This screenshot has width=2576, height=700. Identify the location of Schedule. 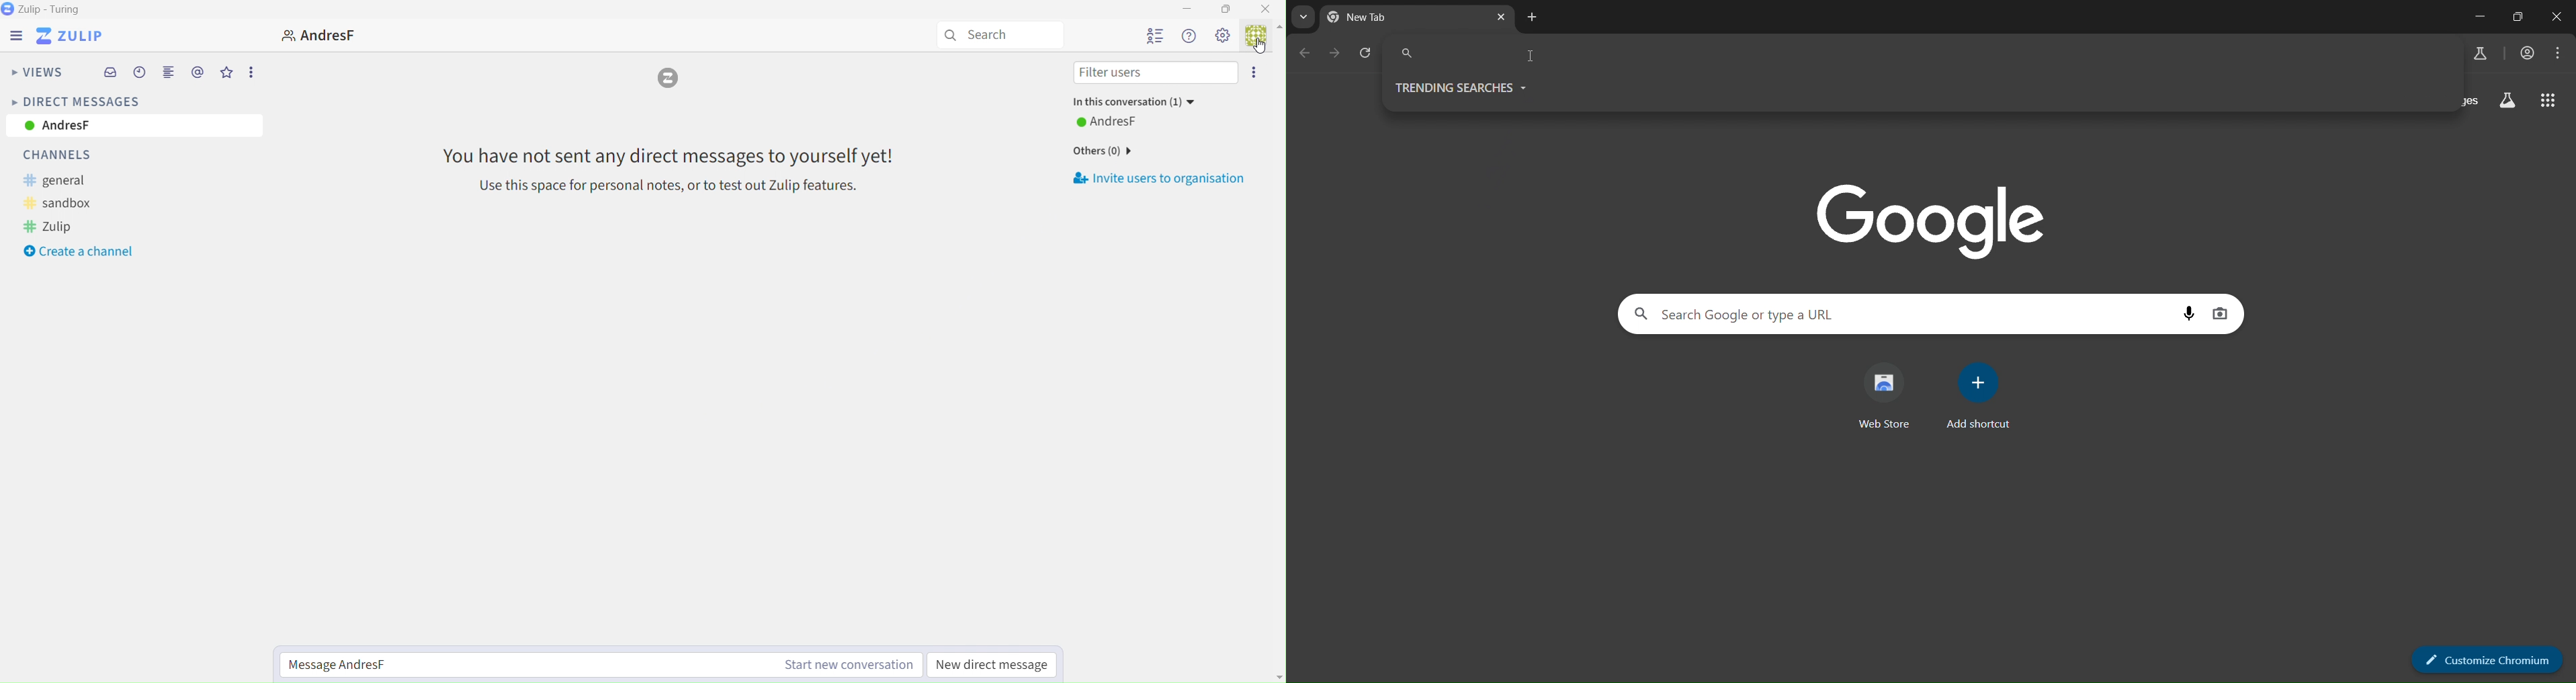
(140, 74).